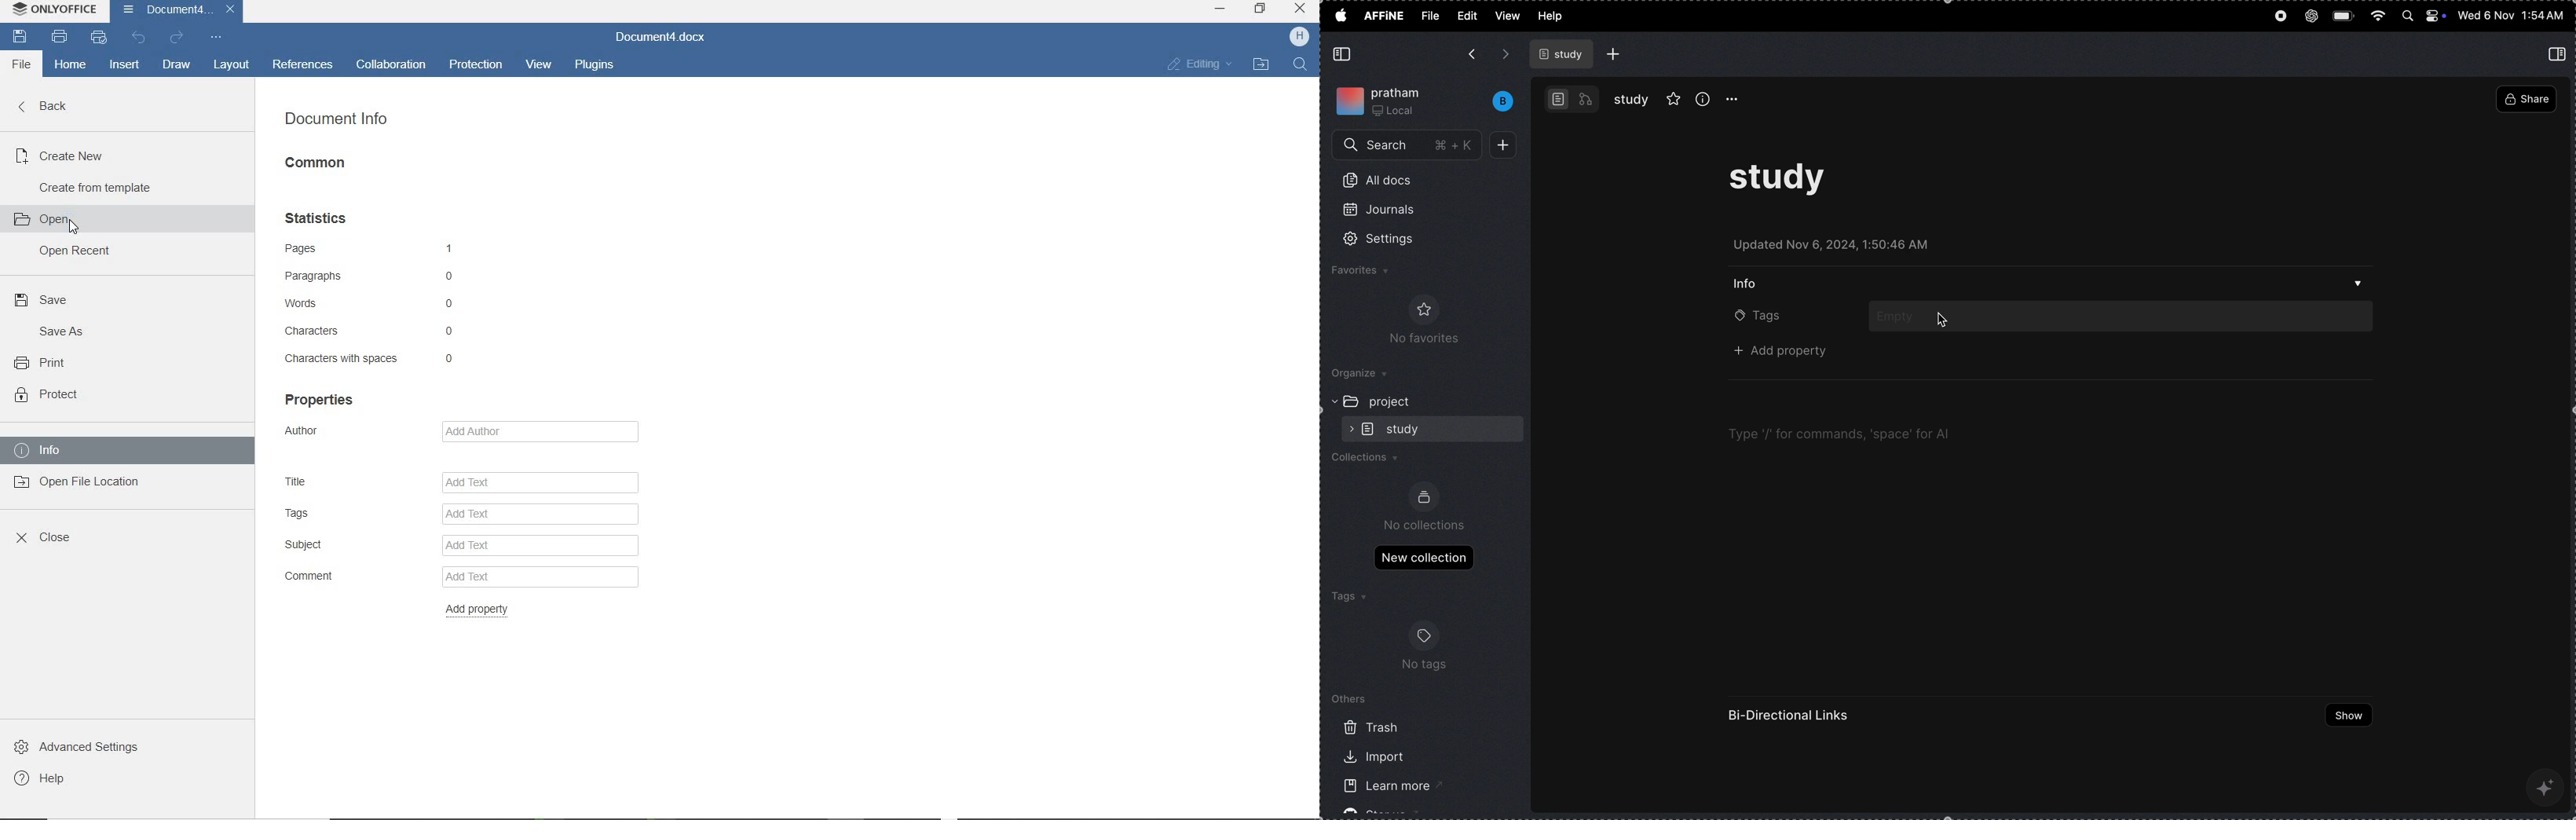 This screenshot has width=2576, height=840. I want to click on time and date, so click(2512, 16).